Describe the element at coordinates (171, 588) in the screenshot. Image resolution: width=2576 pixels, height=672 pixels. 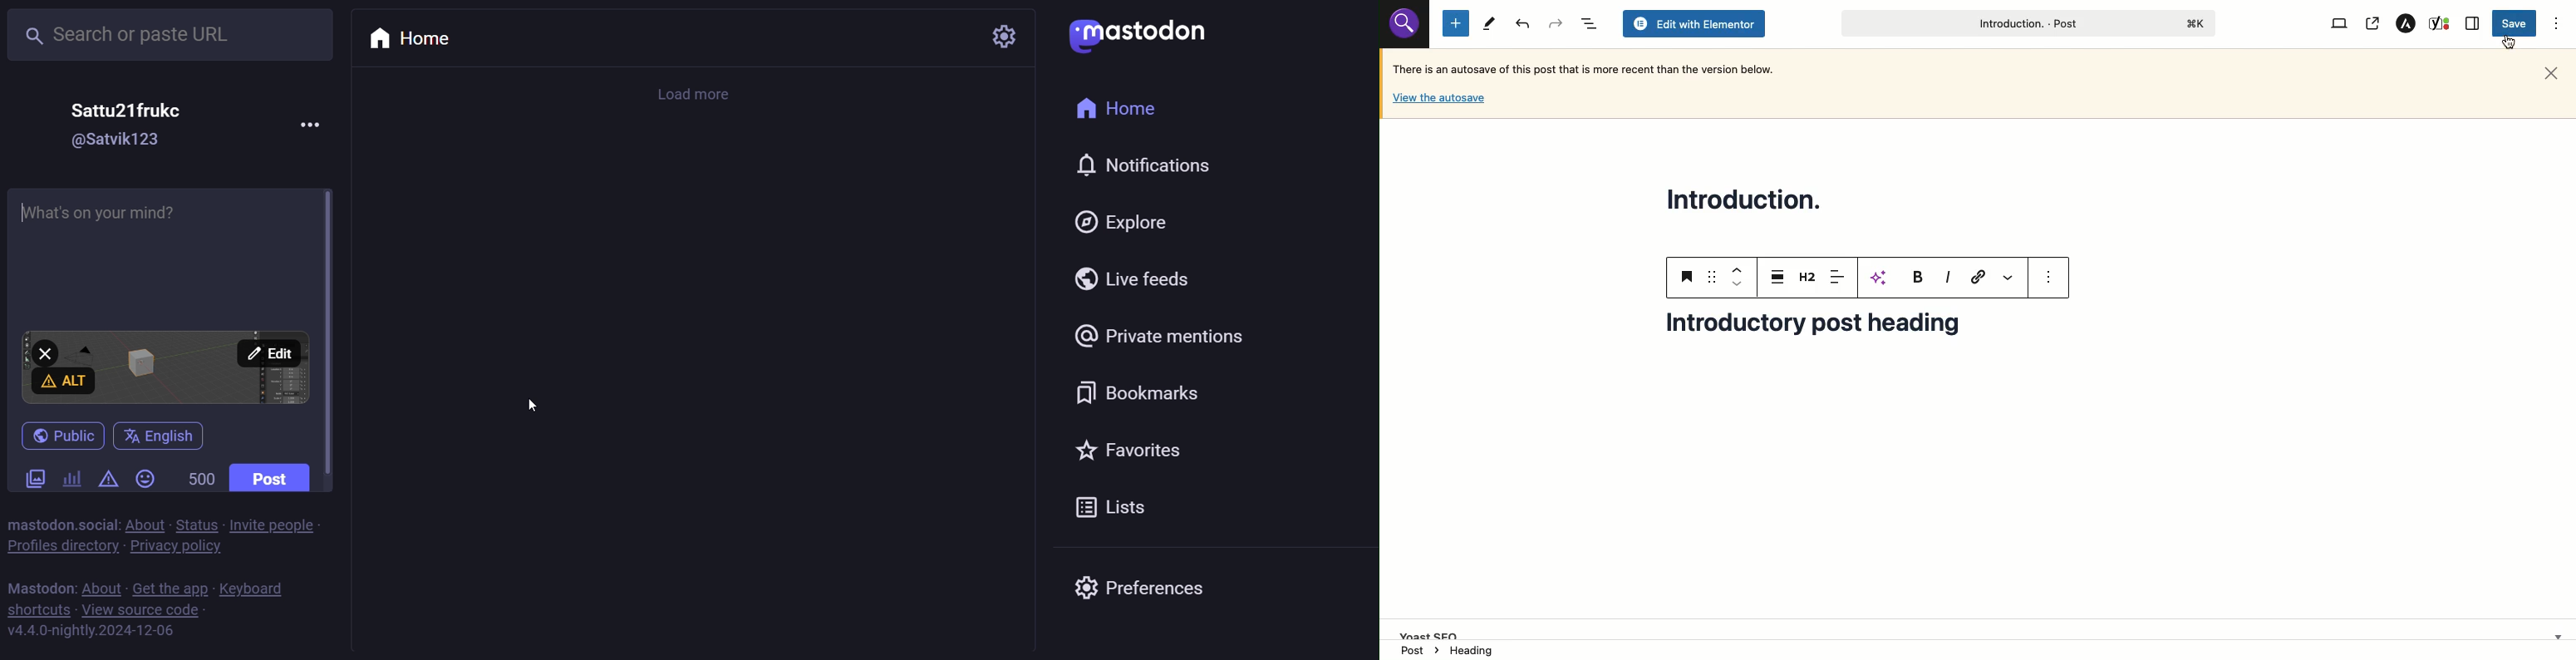
I see `get the app` at that location.